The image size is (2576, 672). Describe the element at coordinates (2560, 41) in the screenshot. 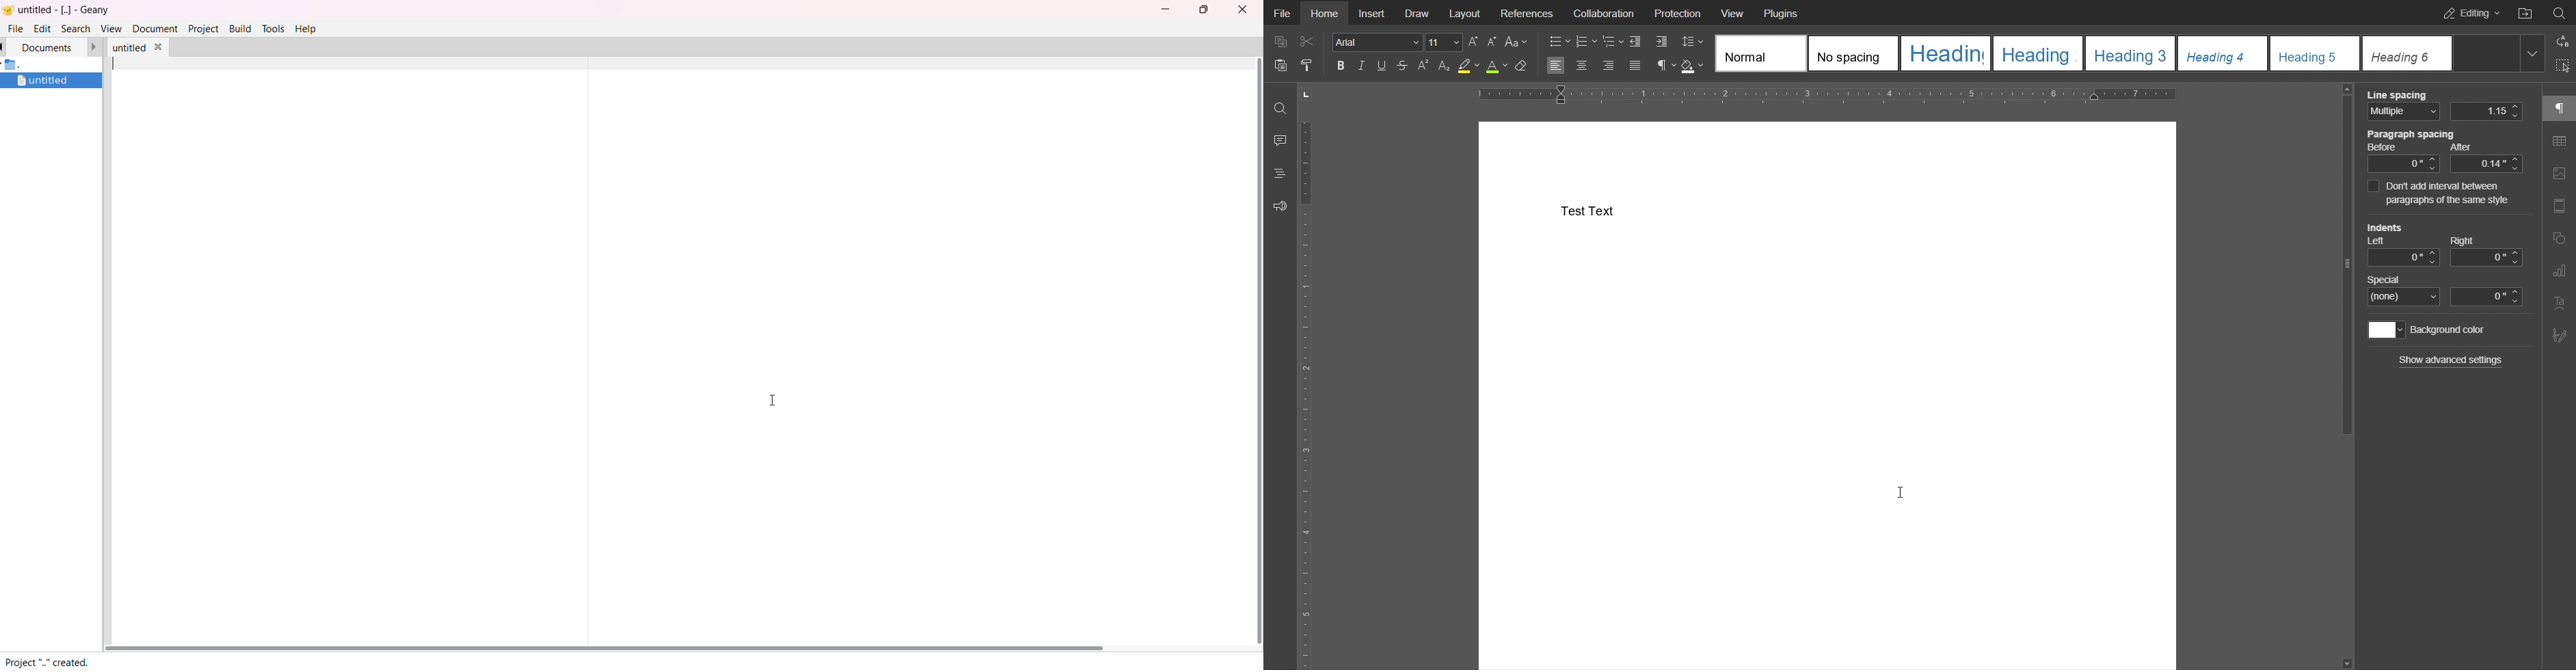

I see `Replace` at that location.